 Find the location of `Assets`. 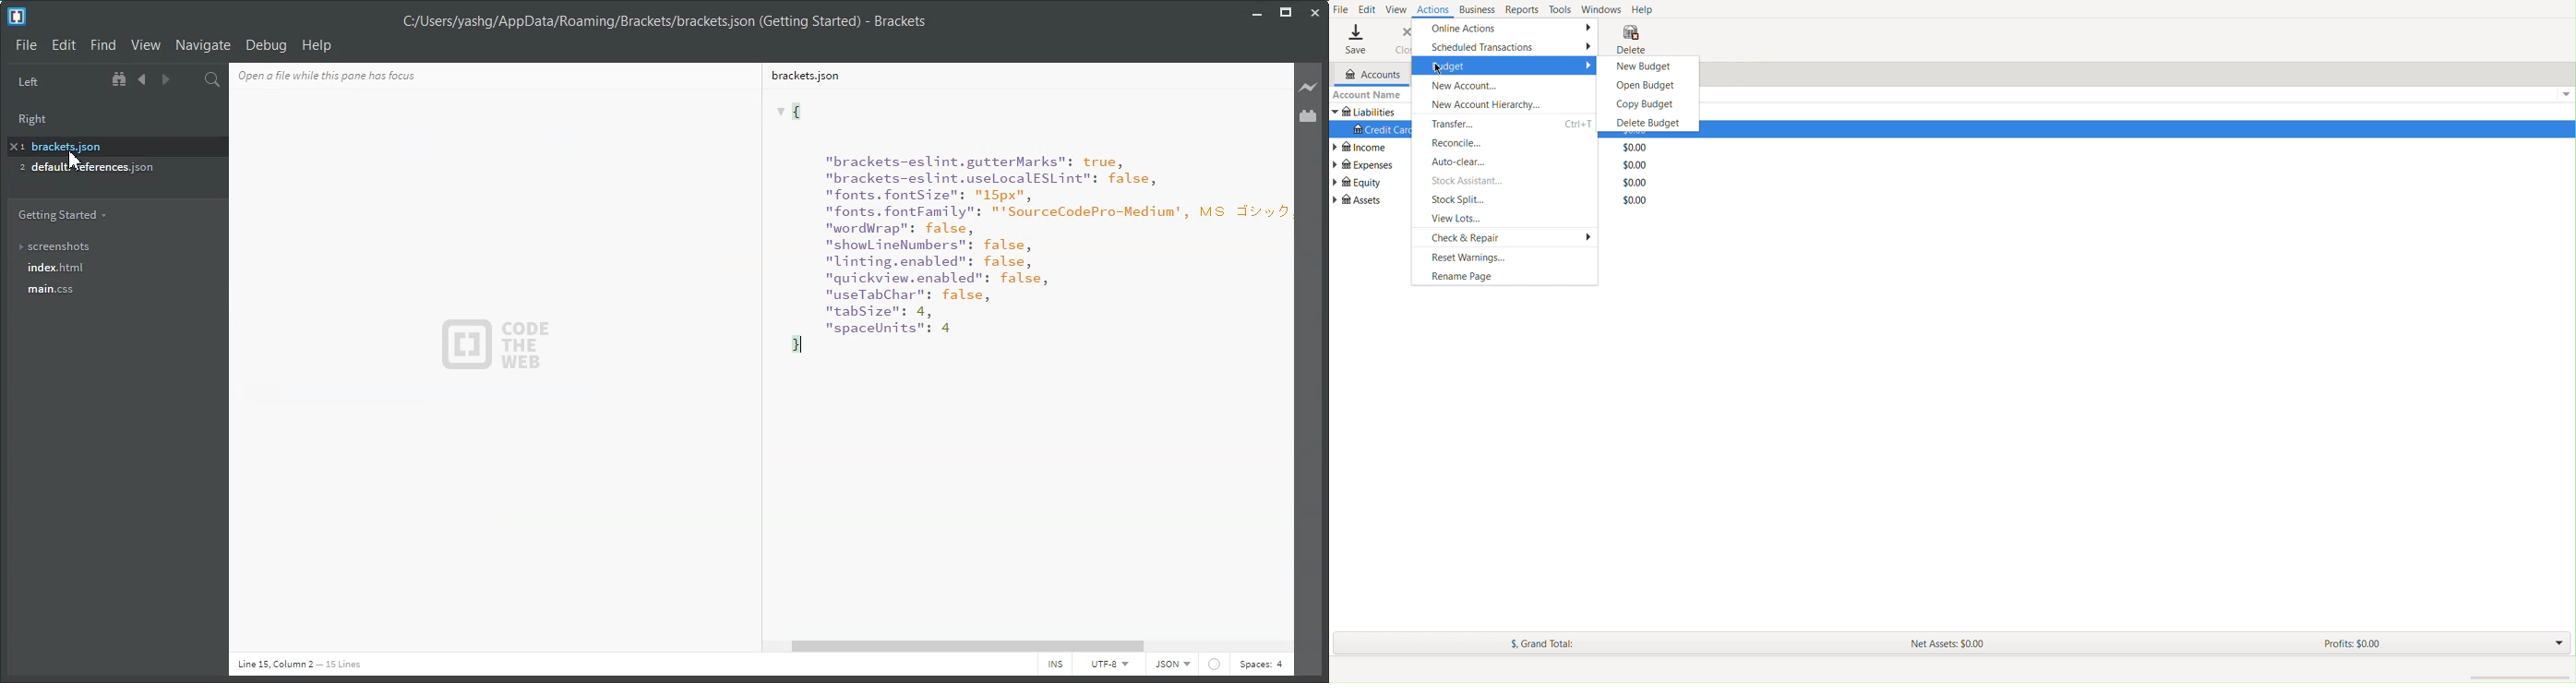

Assets is located at coordinates (1358, 204).